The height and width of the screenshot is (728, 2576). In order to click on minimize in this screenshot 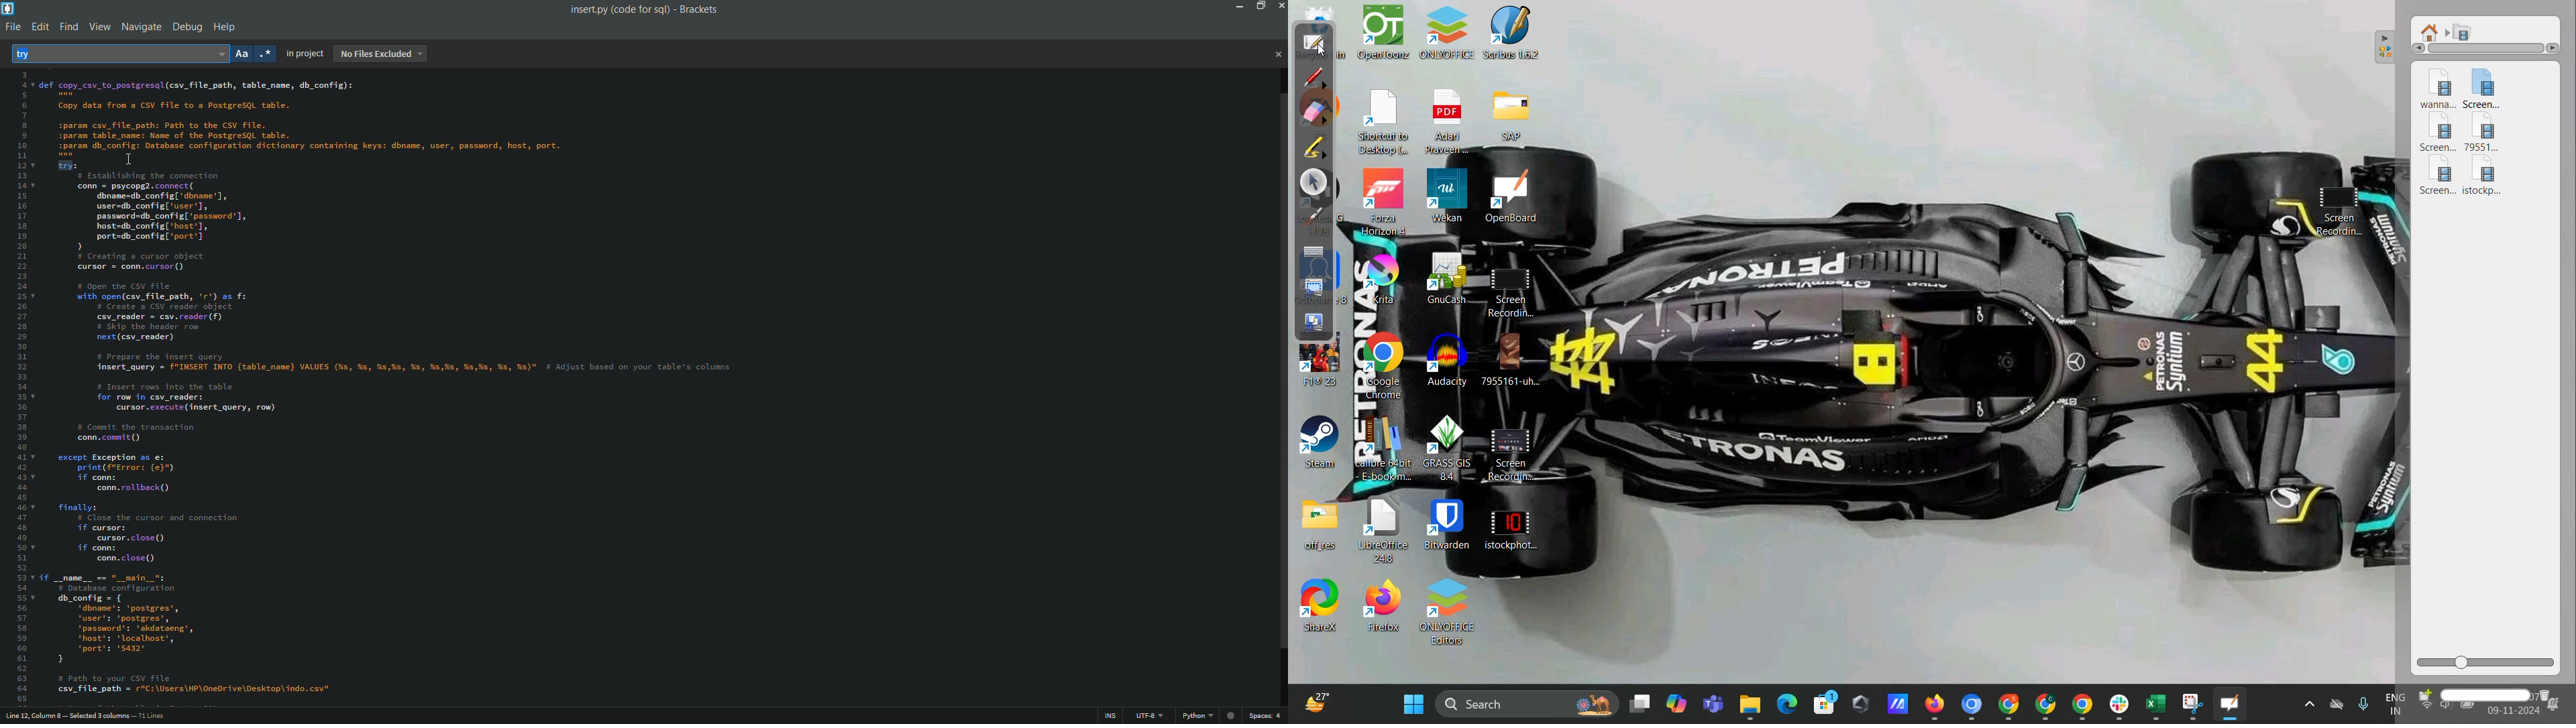, I will do `click(1235, 5)`.